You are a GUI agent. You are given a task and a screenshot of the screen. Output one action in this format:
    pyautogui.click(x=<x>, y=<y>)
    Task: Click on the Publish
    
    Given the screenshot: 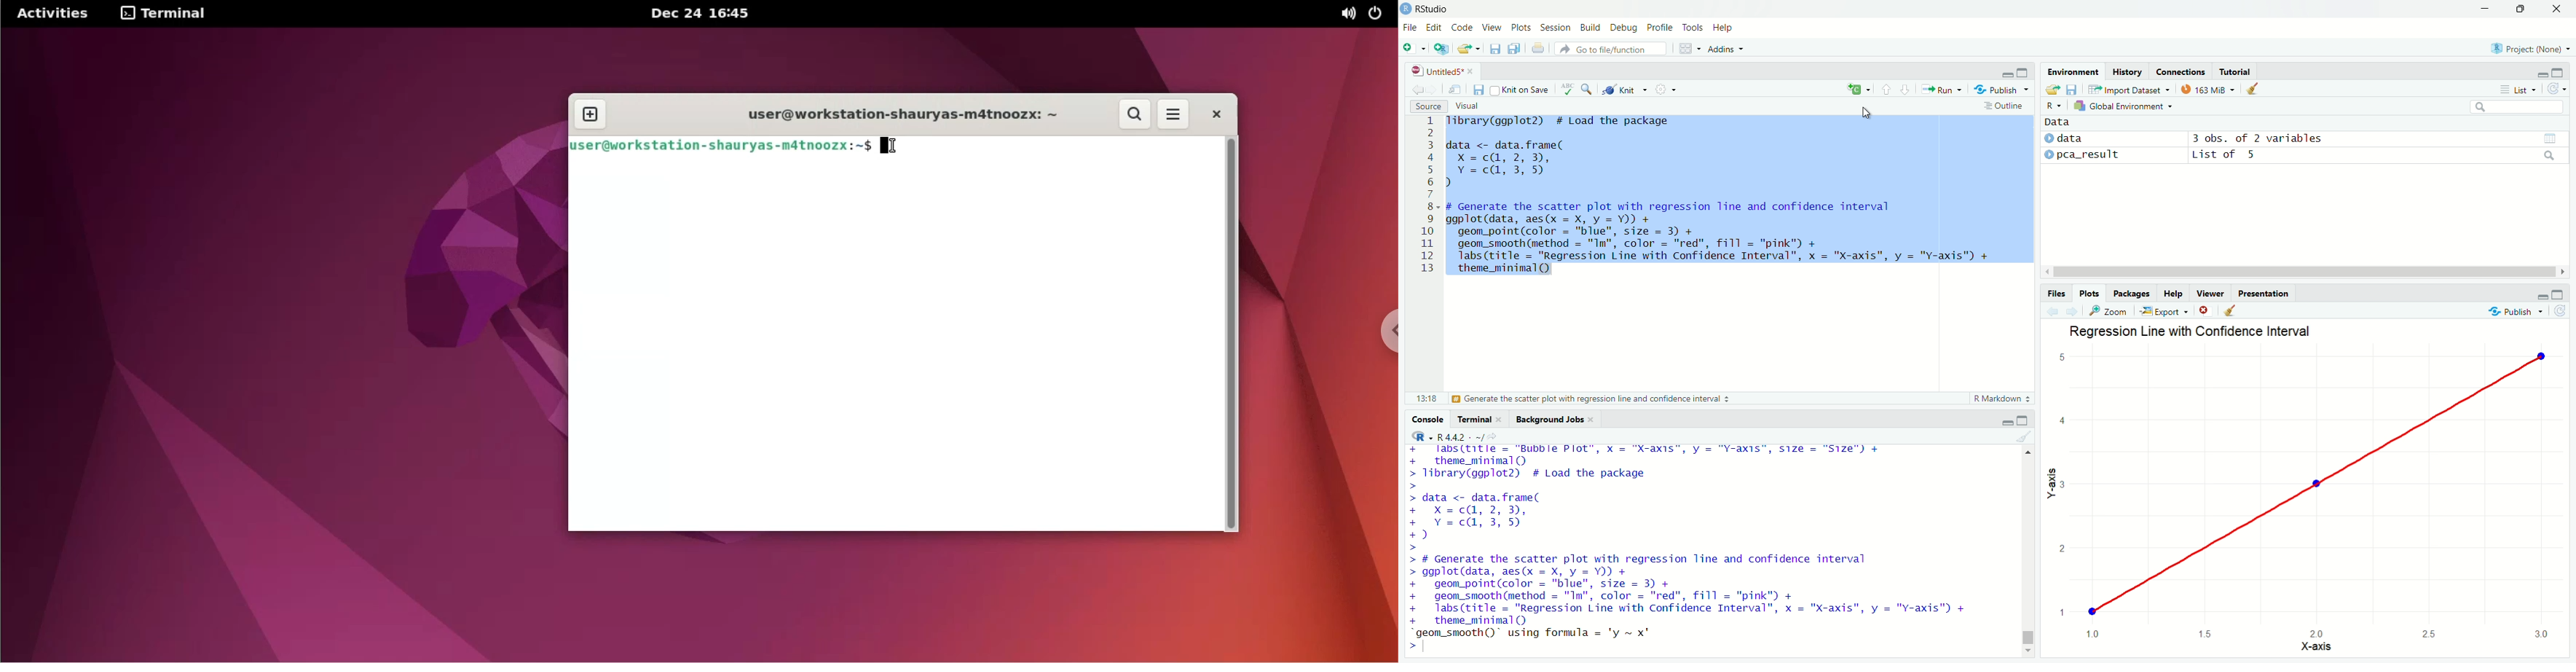 What is the action you would take?
    pyautogui.click(x=2516, y=311)
    